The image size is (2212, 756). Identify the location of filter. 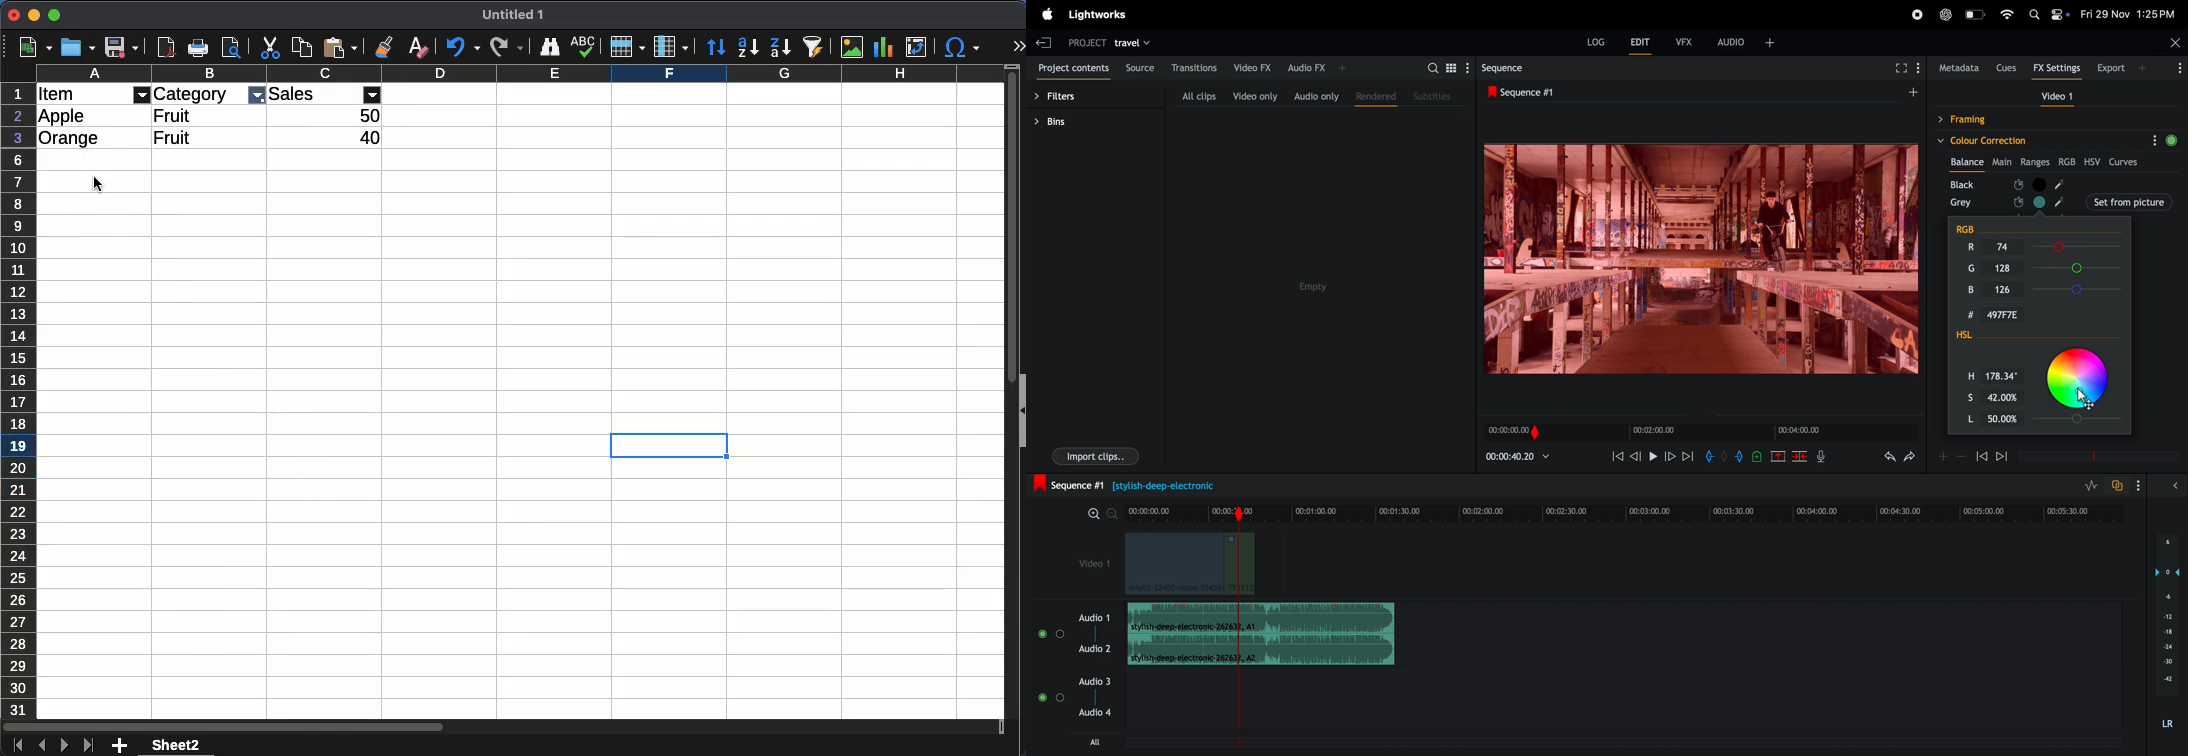
(142, 95).